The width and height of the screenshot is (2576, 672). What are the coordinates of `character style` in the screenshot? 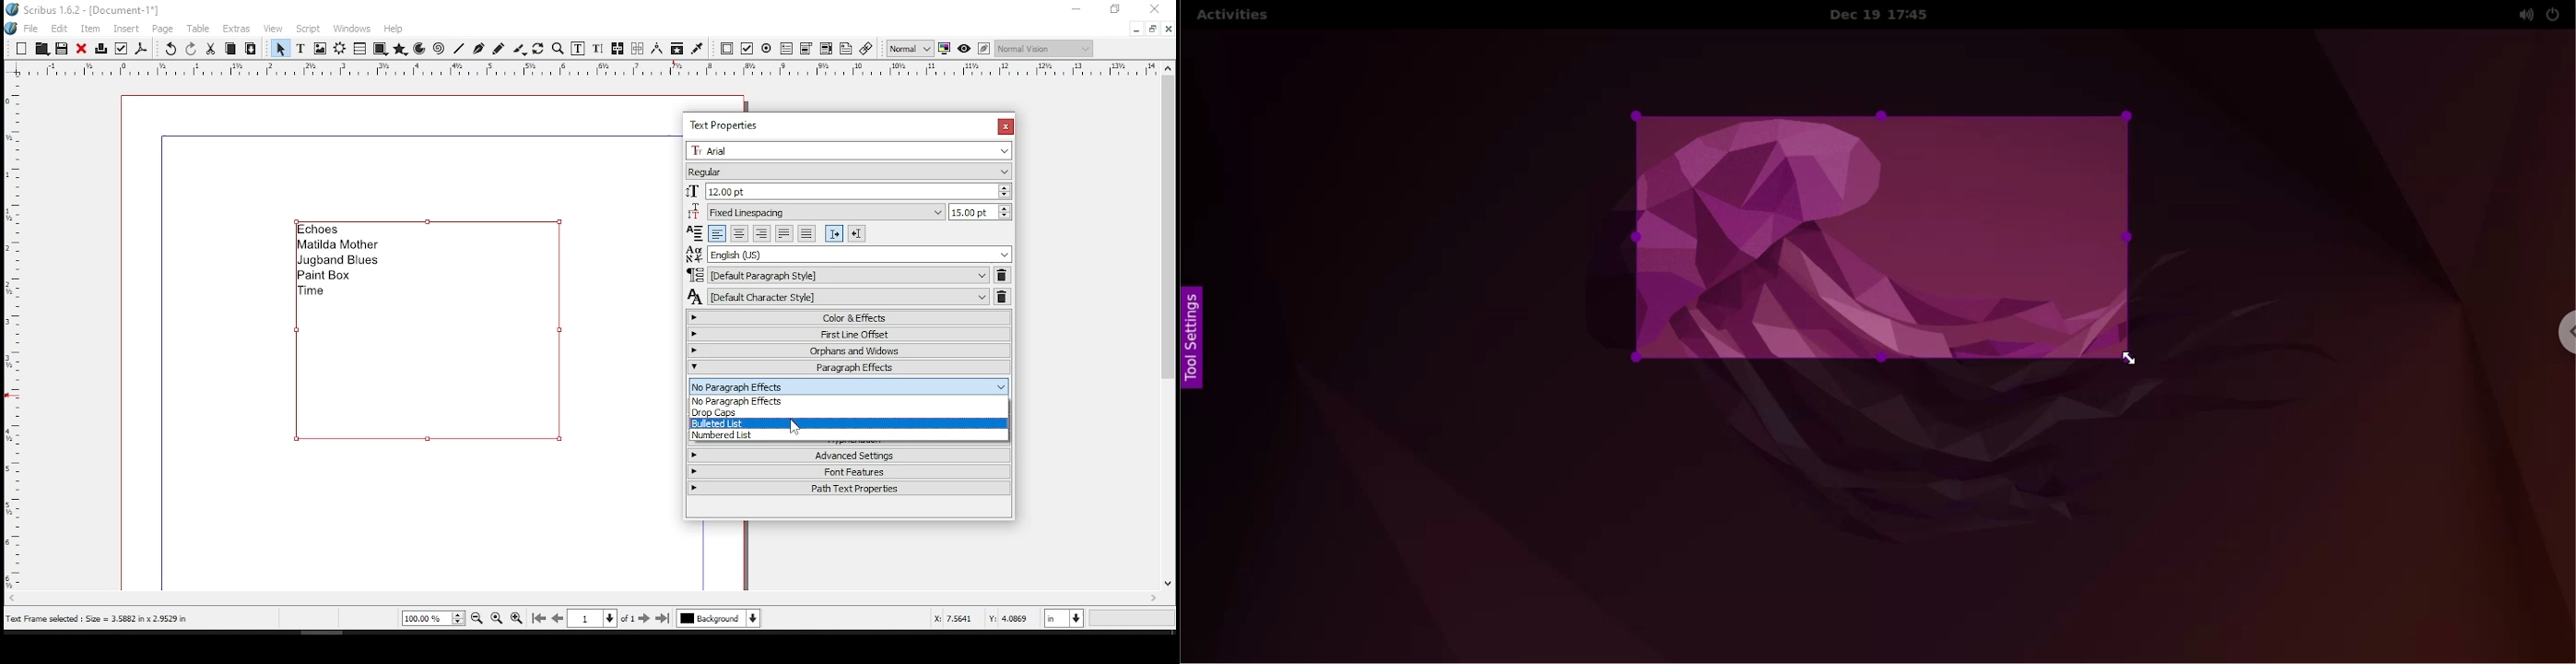 It's located at (838, 297).